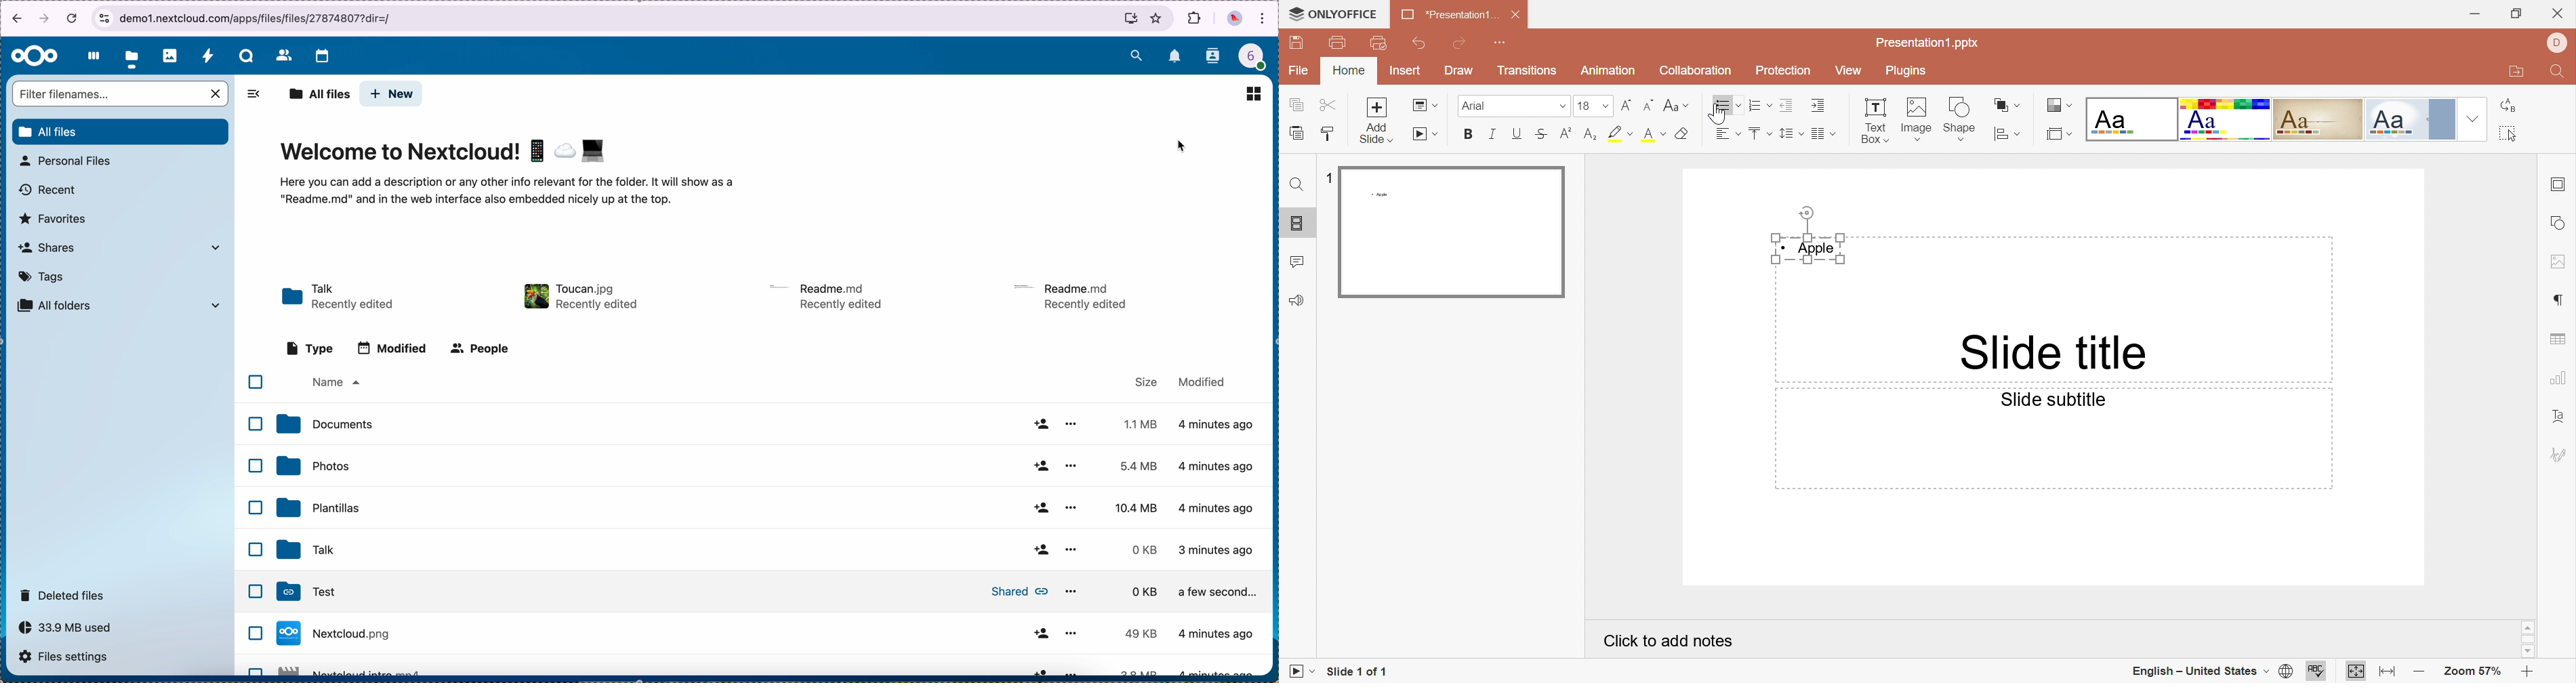 The height and width of the screenshot is (700, 2576). What do you see at coordinates (1203, 381) in the screenshot?
I see `modified` at bounding box center [1203, 381].